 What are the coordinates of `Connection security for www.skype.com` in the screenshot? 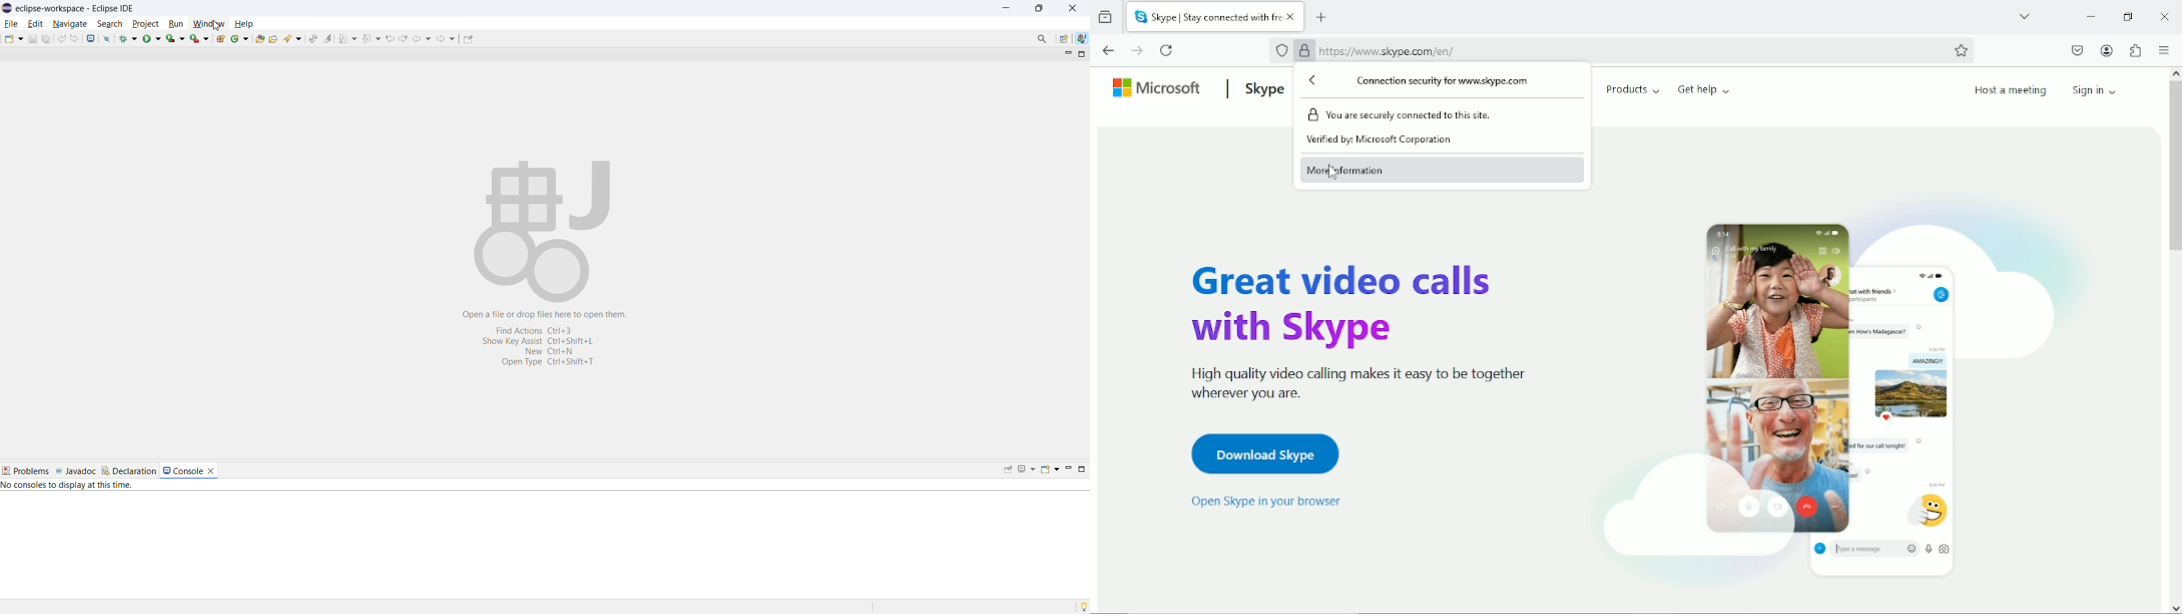 It's located at (1418, 81).